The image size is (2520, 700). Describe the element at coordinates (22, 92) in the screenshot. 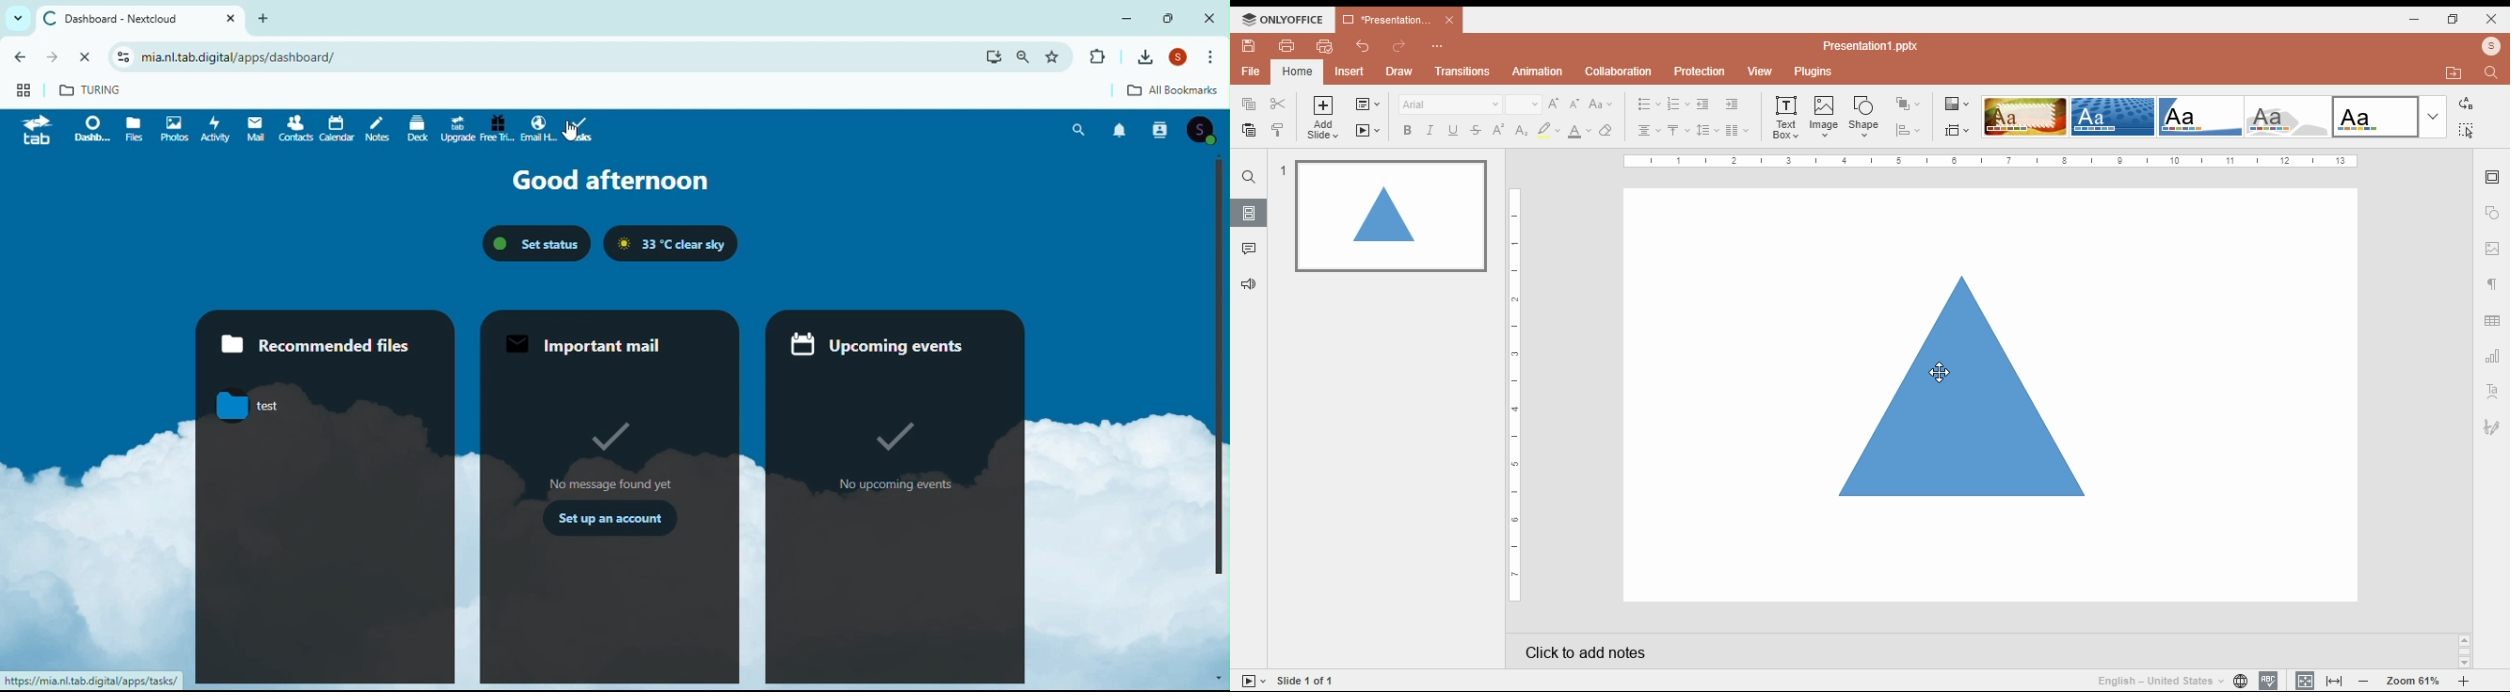

I see `Web` at that location.